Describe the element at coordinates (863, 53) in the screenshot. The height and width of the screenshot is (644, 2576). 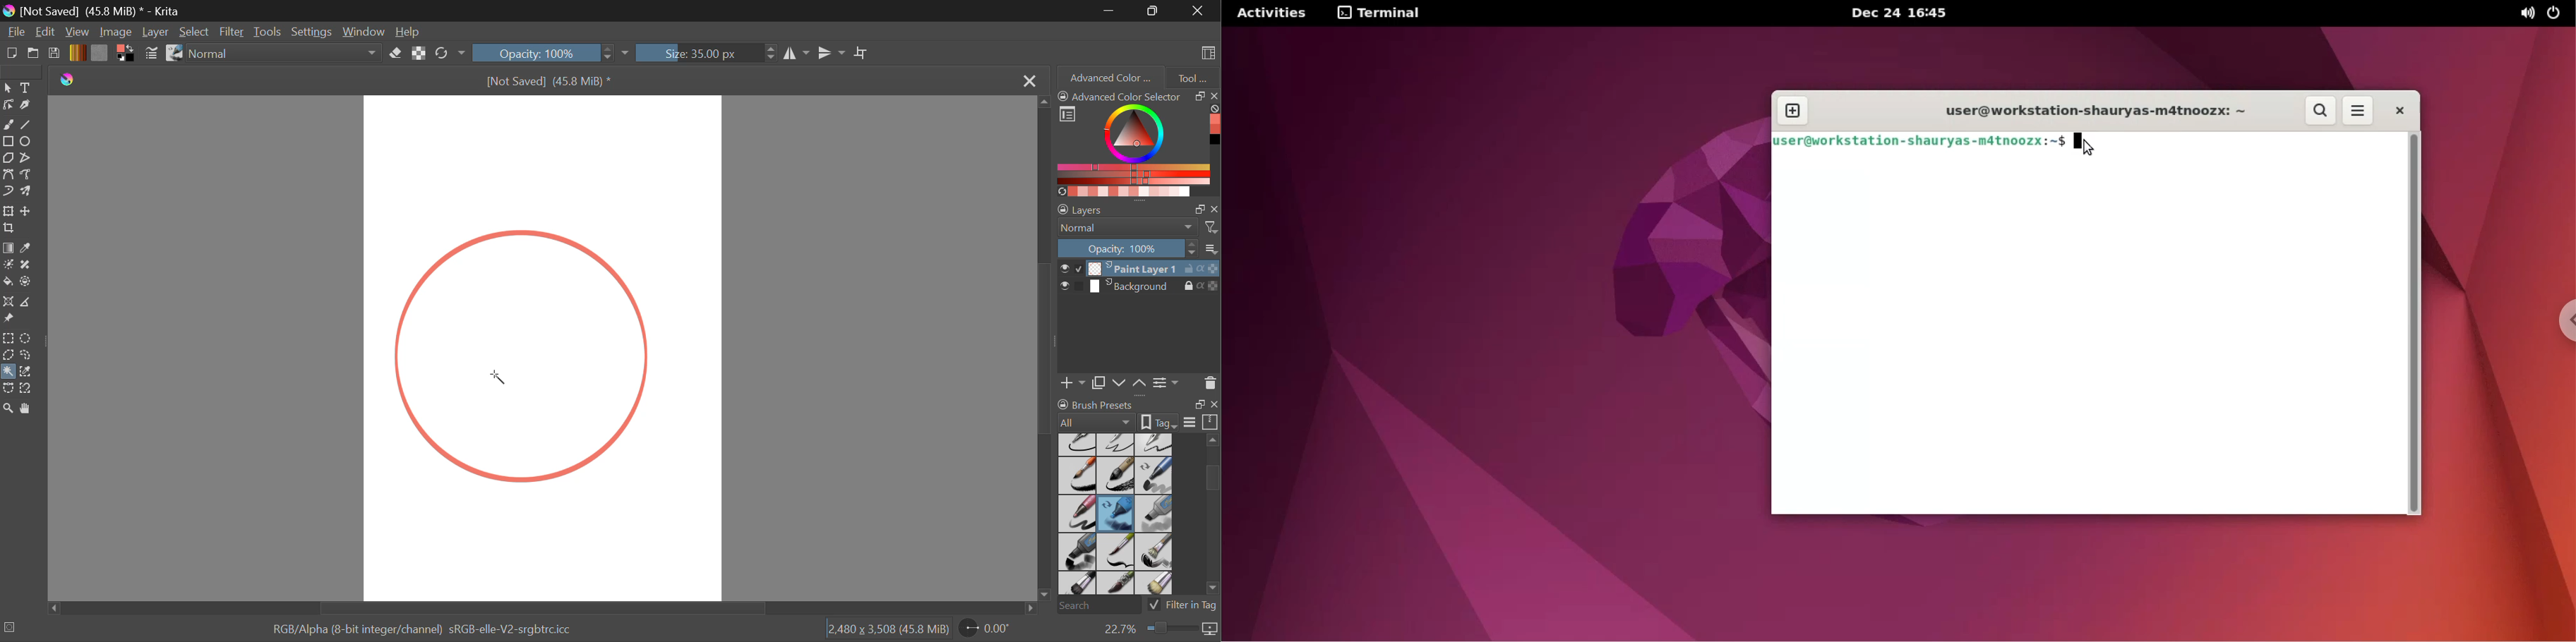
I see `Crop` at that location.